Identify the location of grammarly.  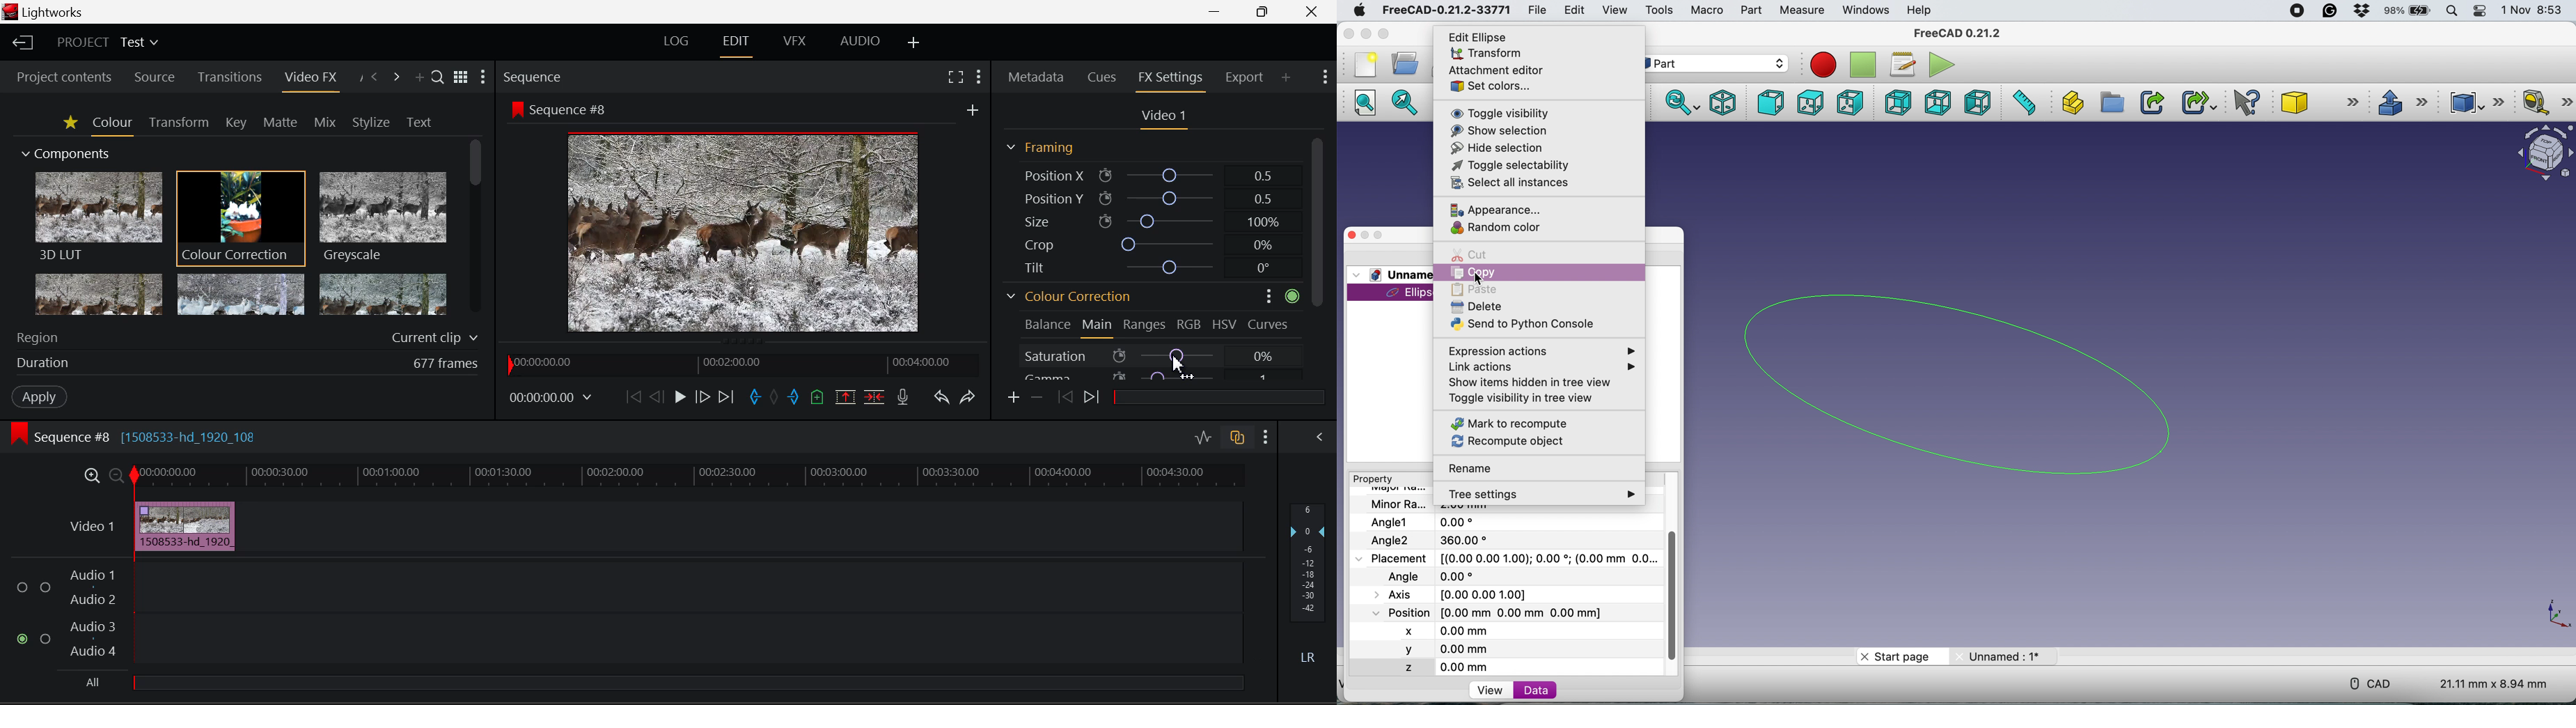
(2331, 10).